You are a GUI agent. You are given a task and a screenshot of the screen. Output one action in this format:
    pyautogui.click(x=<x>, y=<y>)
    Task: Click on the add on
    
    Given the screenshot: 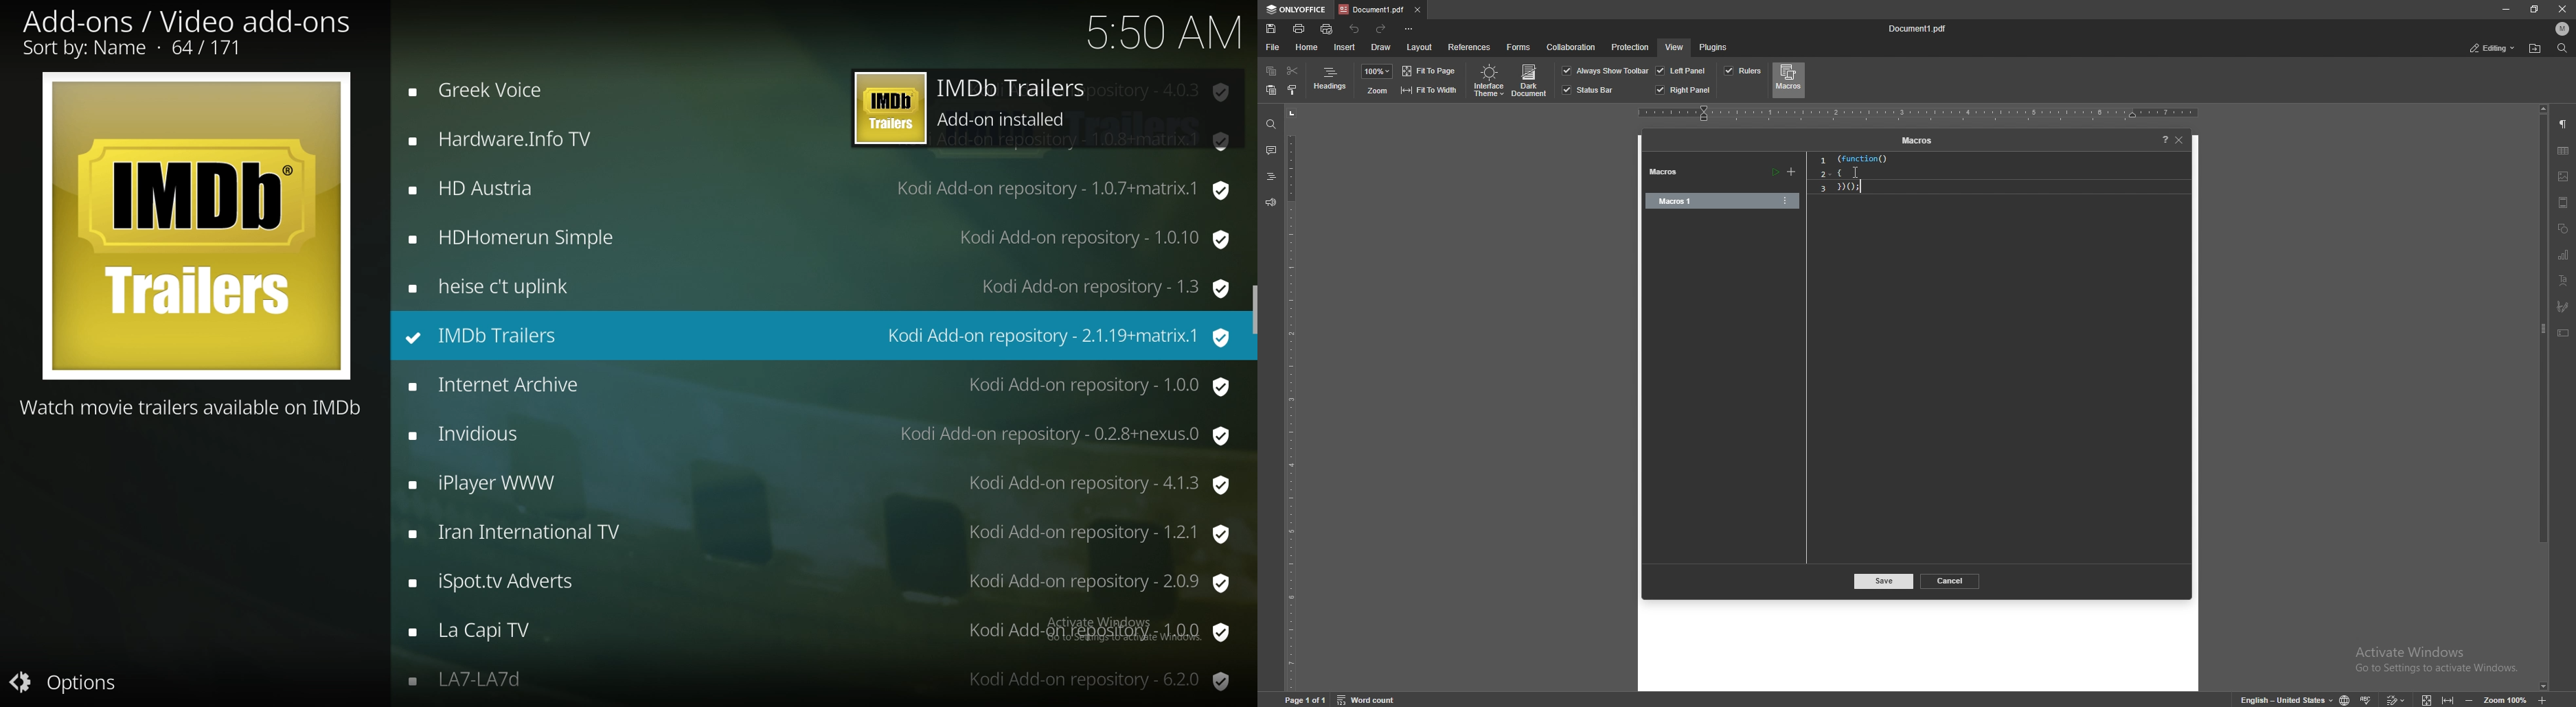 What is the action you would take?
    pyautogui.click(x=824, y=634)
    